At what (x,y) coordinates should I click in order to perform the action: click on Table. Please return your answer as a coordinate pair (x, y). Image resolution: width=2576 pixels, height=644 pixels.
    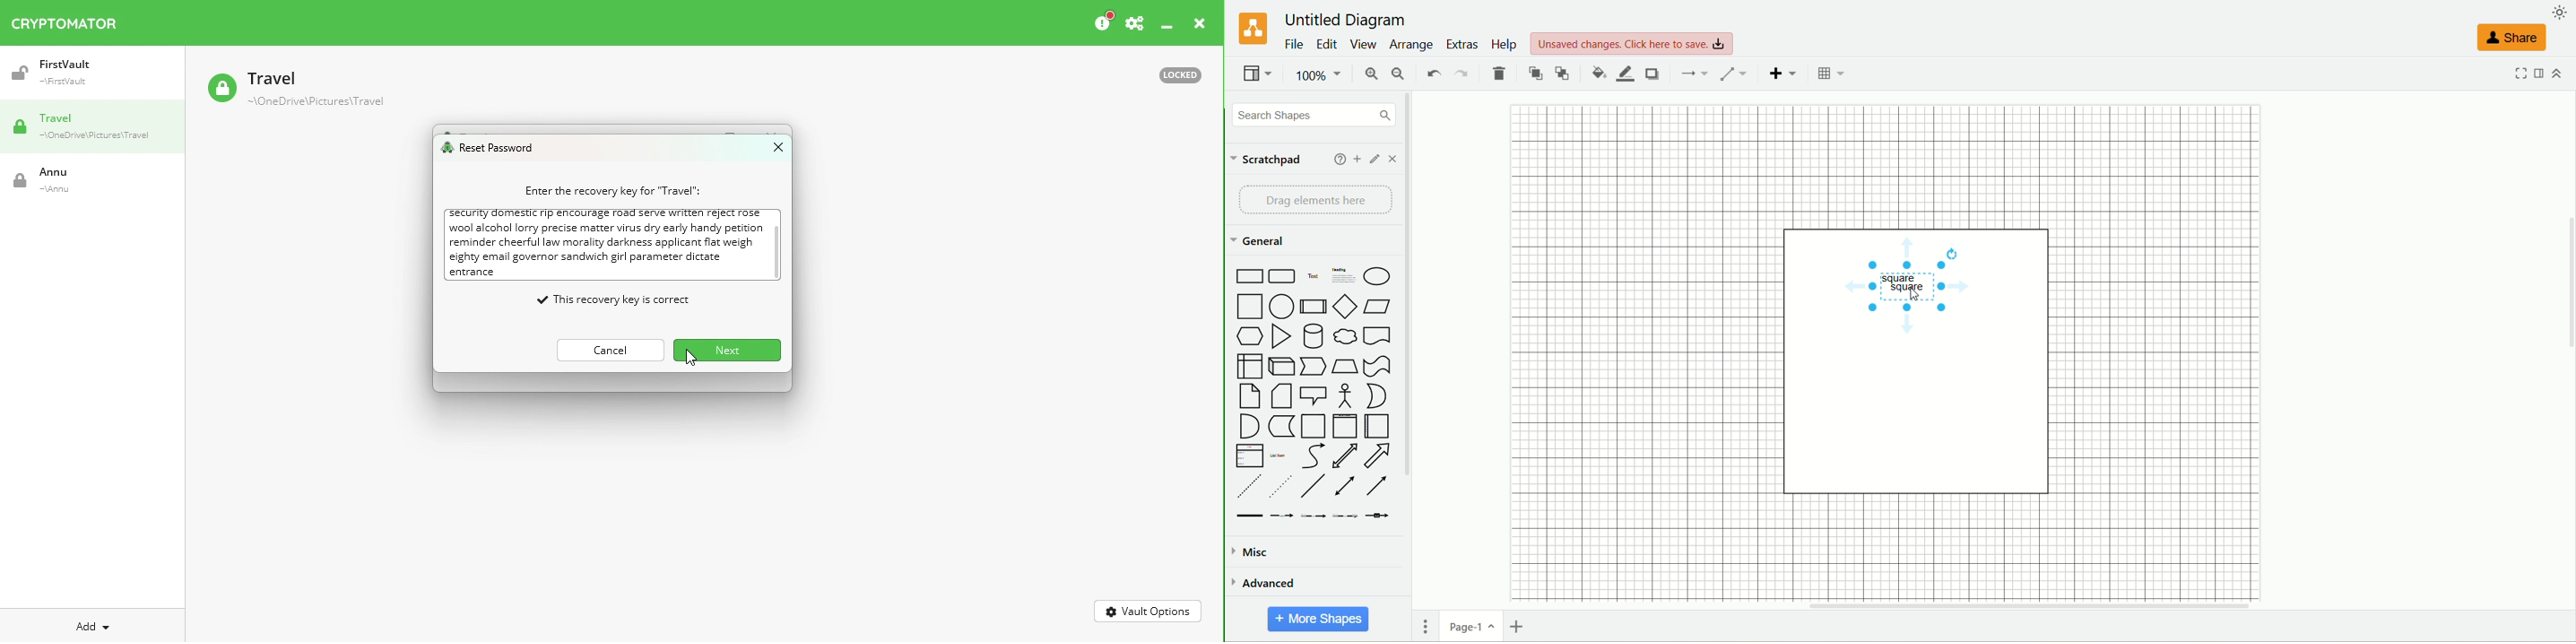
    Looking at the image, I should click on (1831, 73).